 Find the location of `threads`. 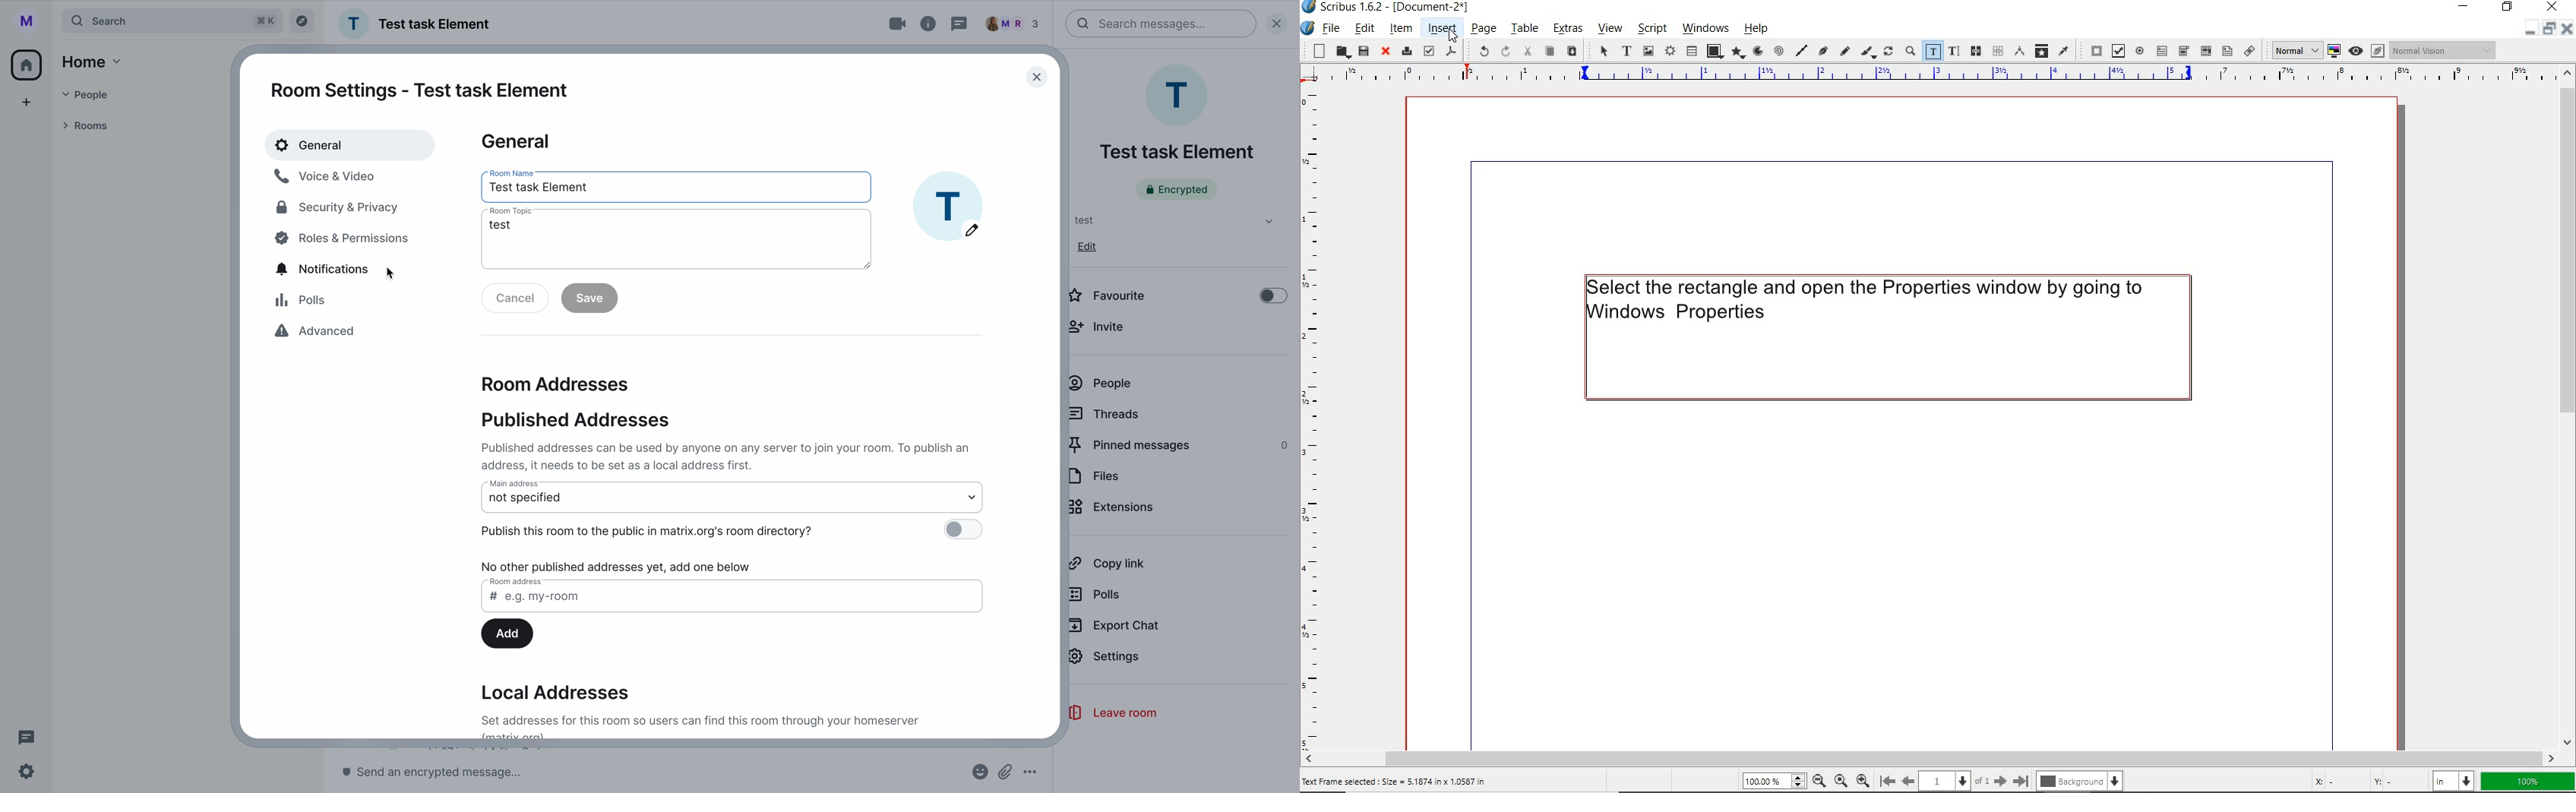

threads is located at coordinates (959, 23).